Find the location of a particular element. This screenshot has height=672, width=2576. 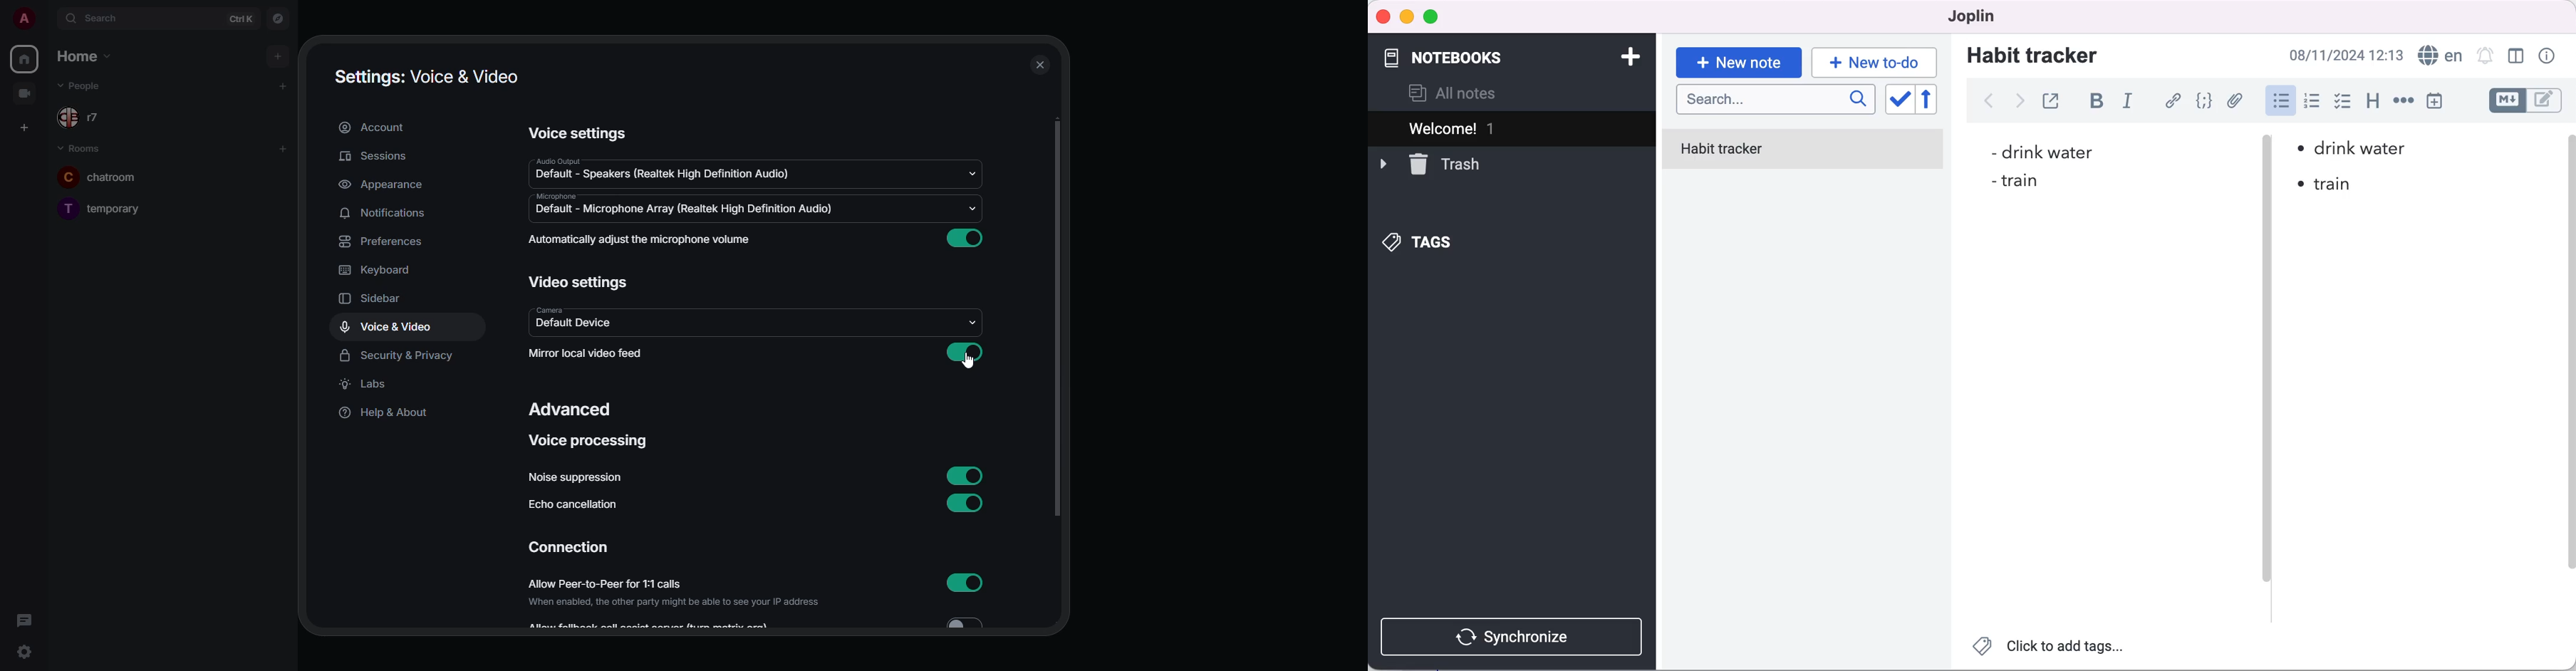

08/11/2024 12:13 is located at coordinates (2343, 55).